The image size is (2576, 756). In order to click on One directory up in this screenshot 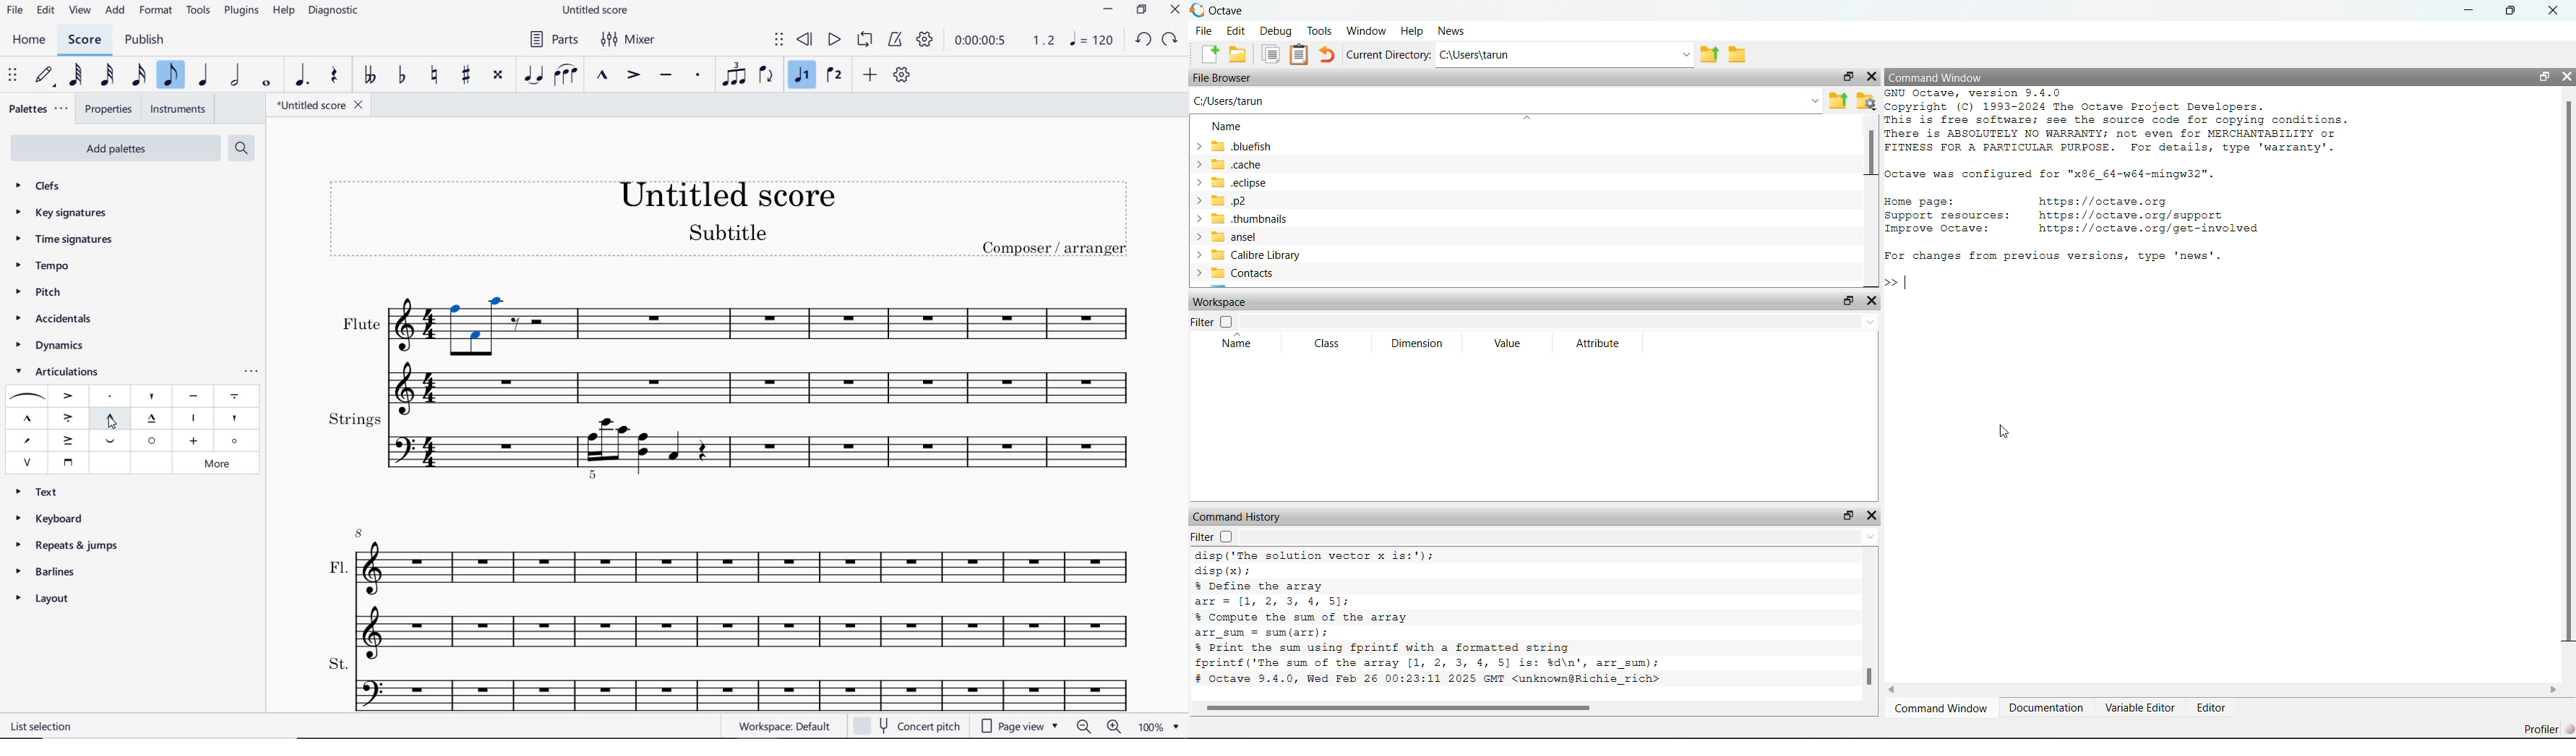, I will do `click(1711, 55)`.